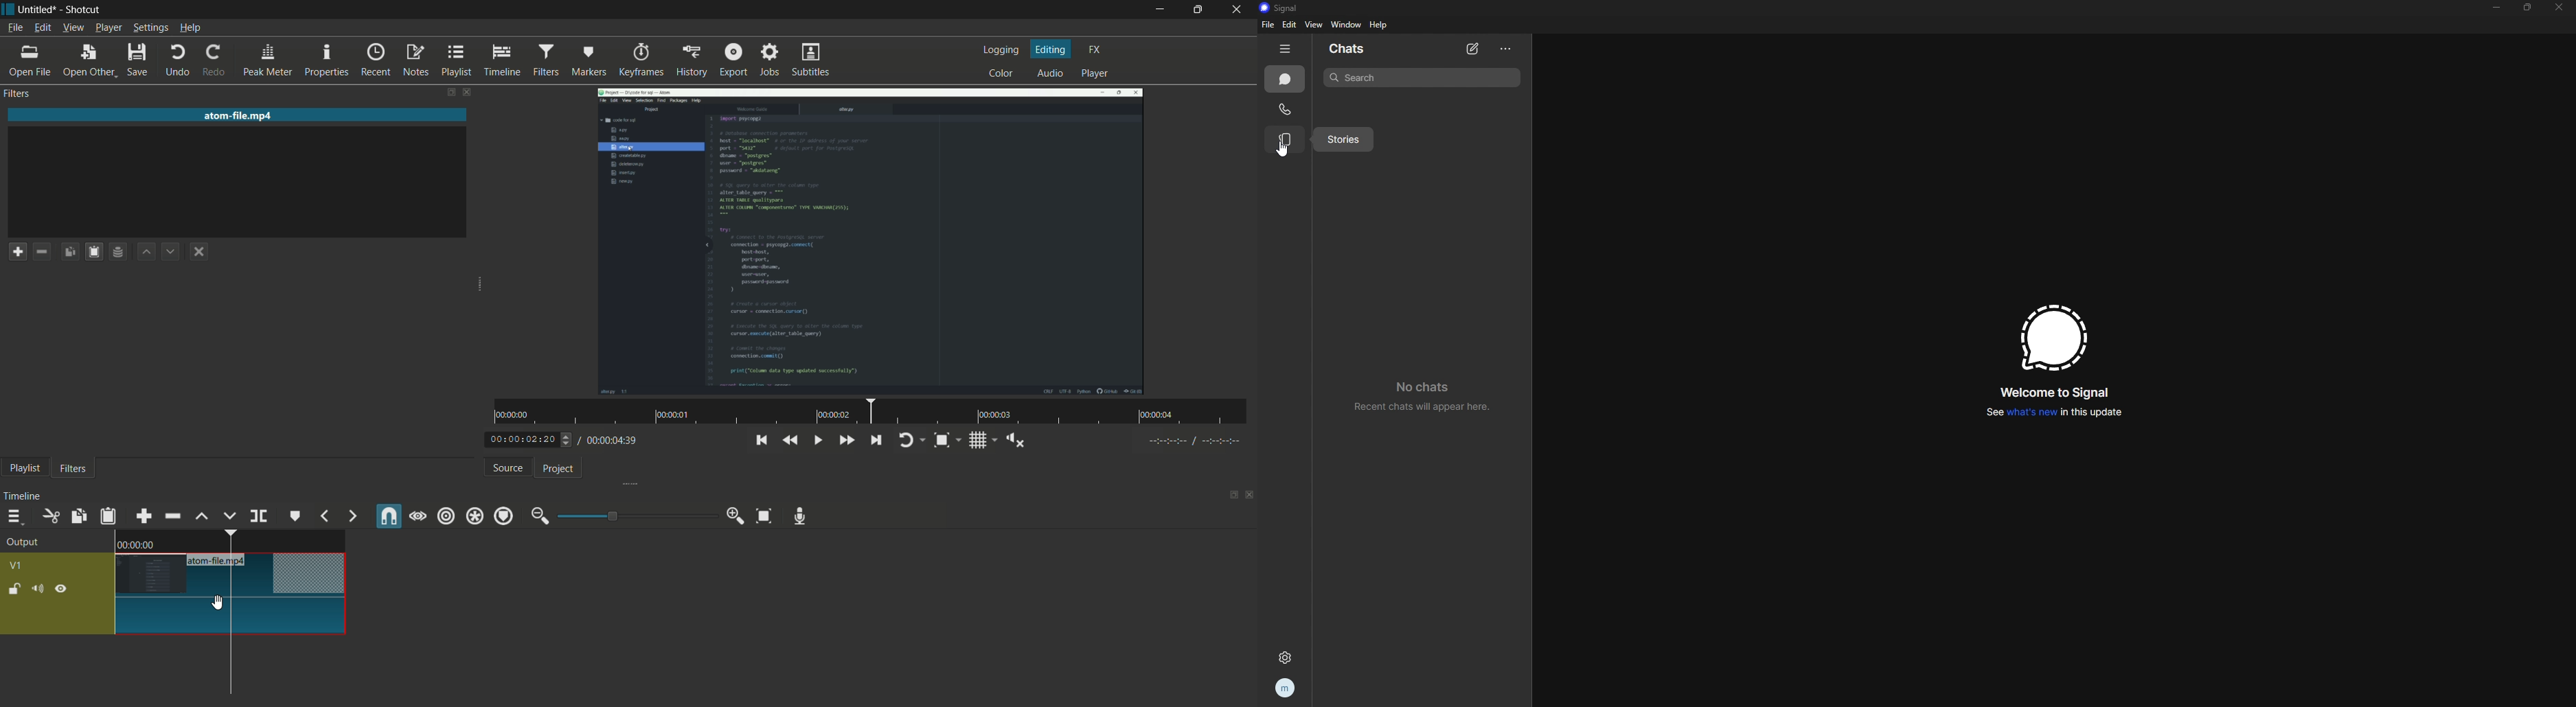 The height and width of the screenshot is (728, 2576). What do you see at coordinates (29, 62) in the screenshot?
I see `open file` at bounding box center [29, 62].